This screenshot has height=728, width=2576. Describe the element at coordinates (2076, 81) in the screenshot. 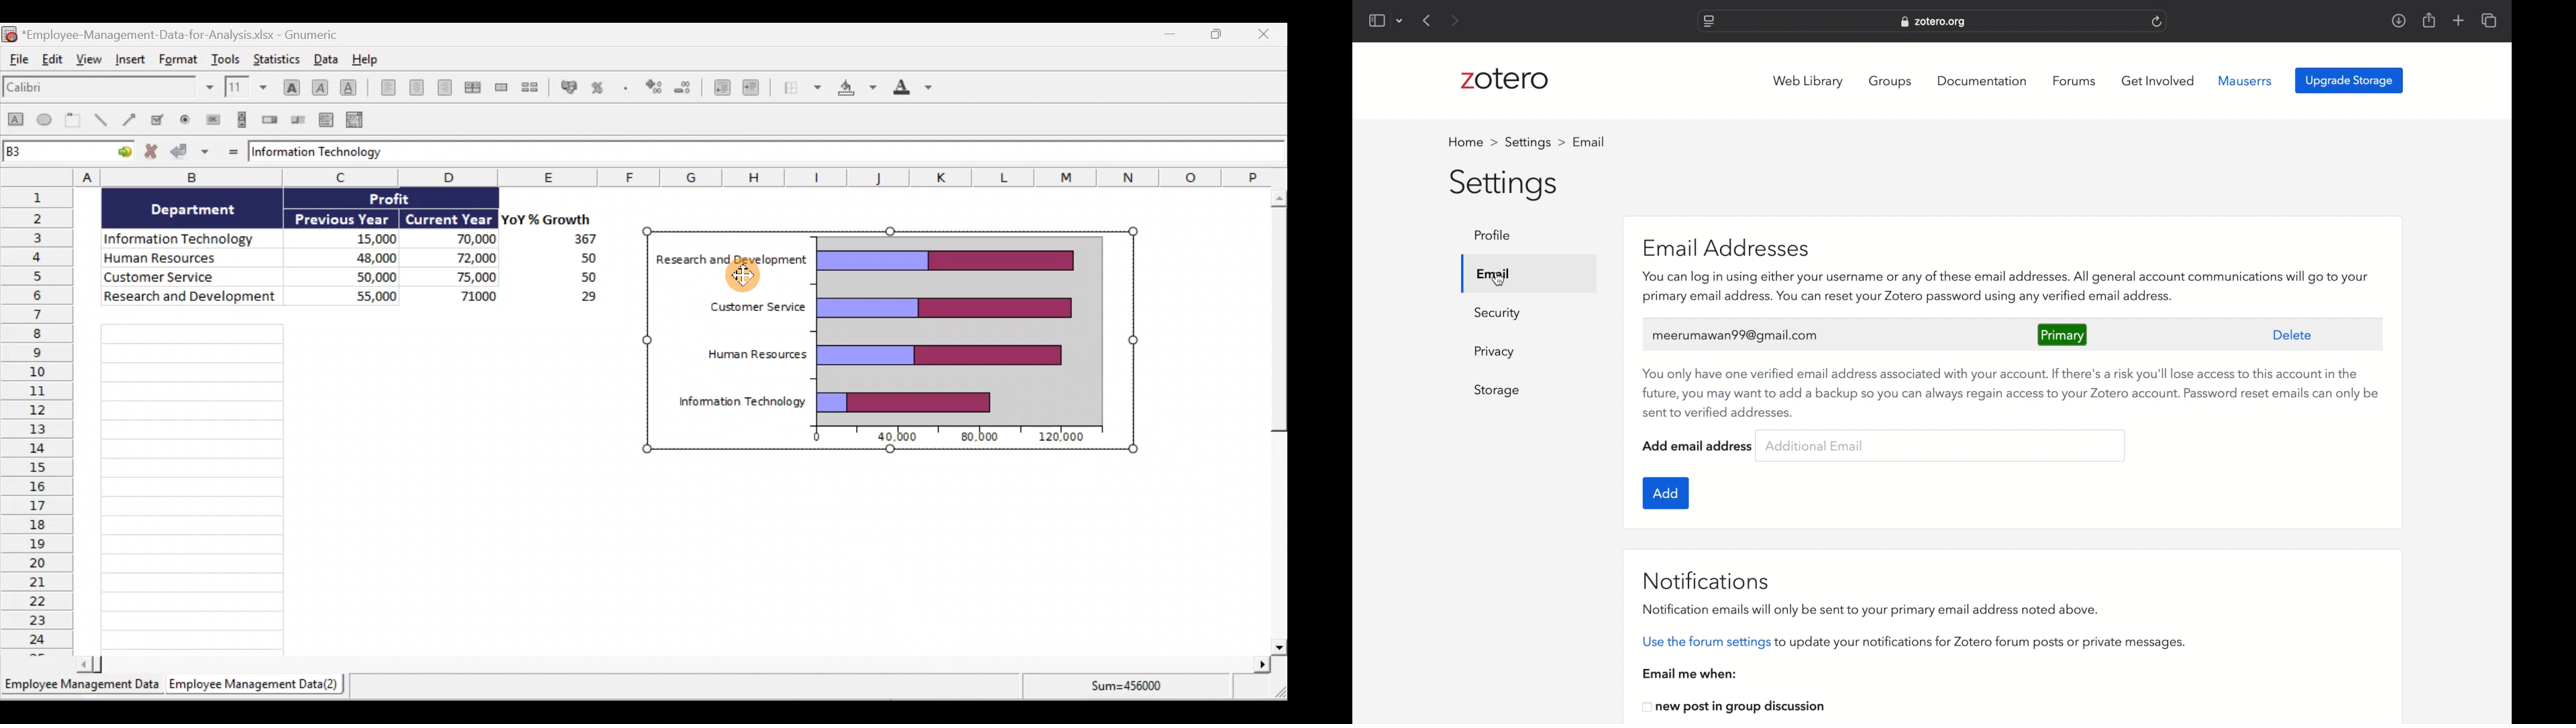

I see `forums` at that location.